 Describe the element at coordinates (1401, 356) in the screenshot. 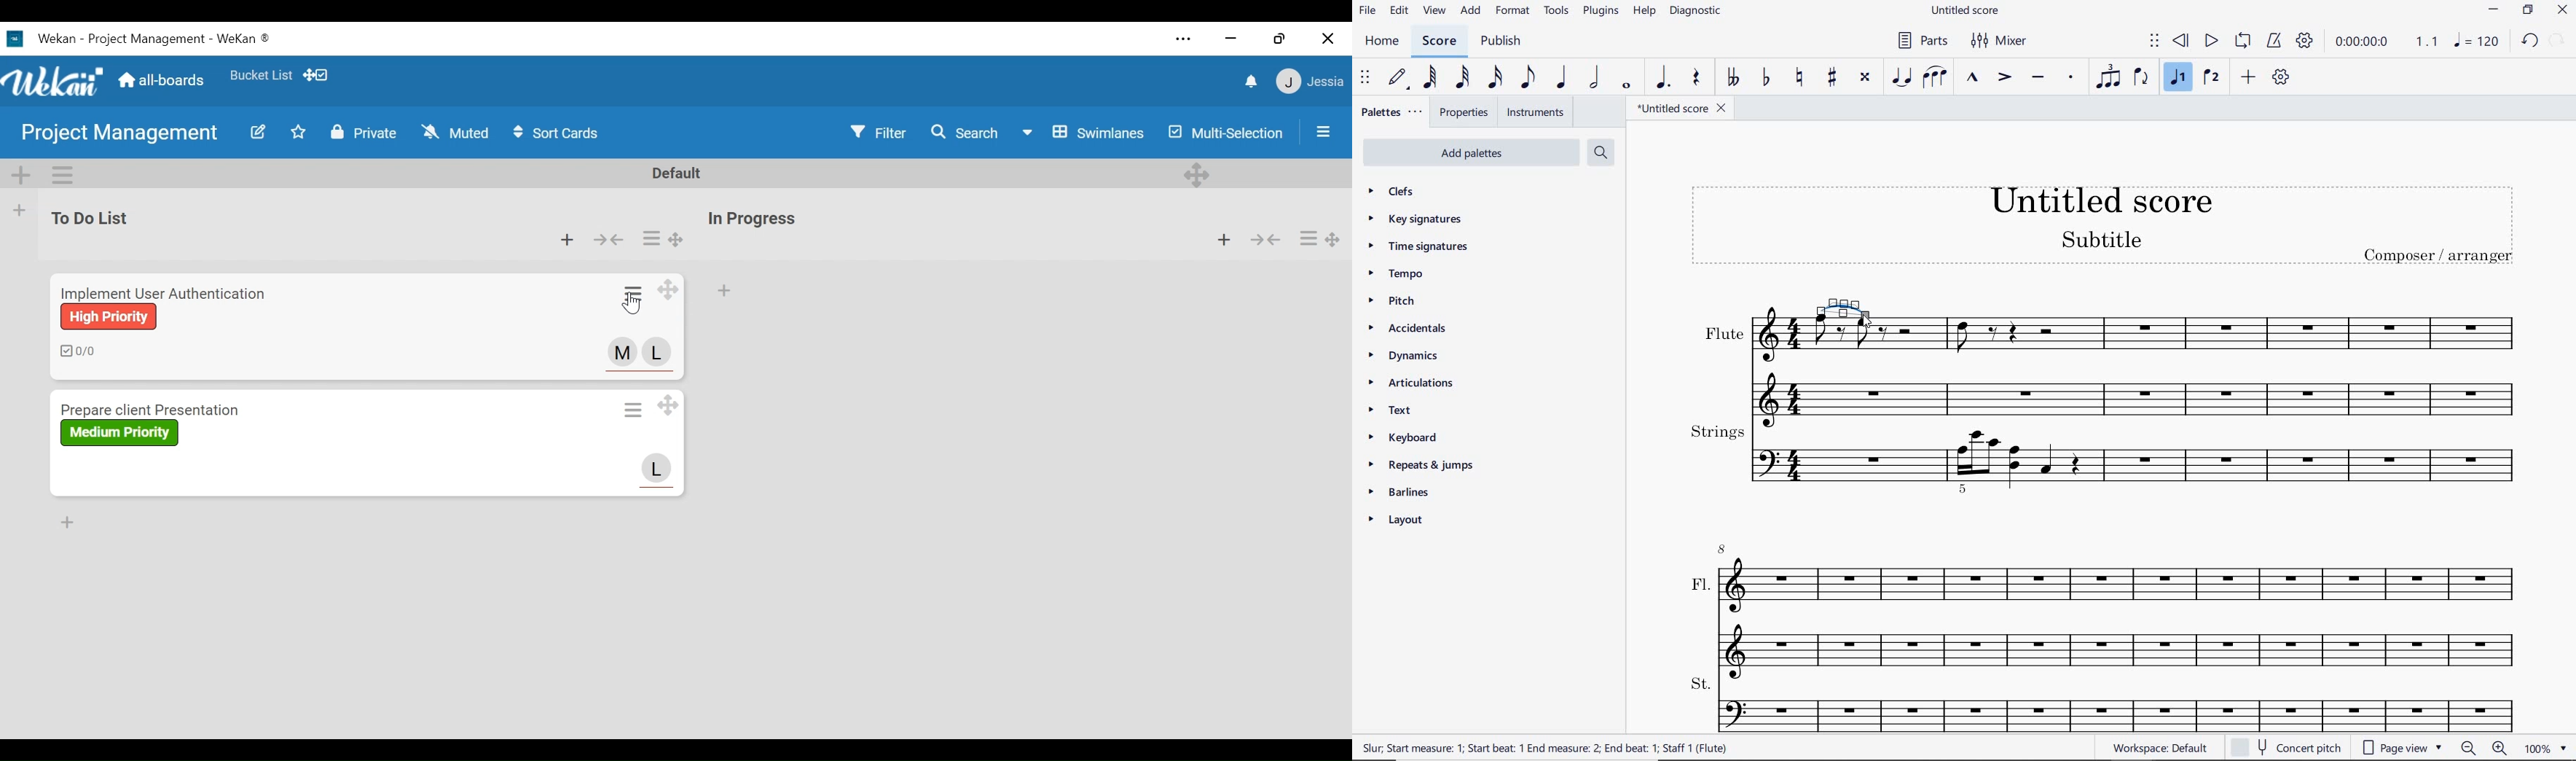

I see `dynamics` at that location.